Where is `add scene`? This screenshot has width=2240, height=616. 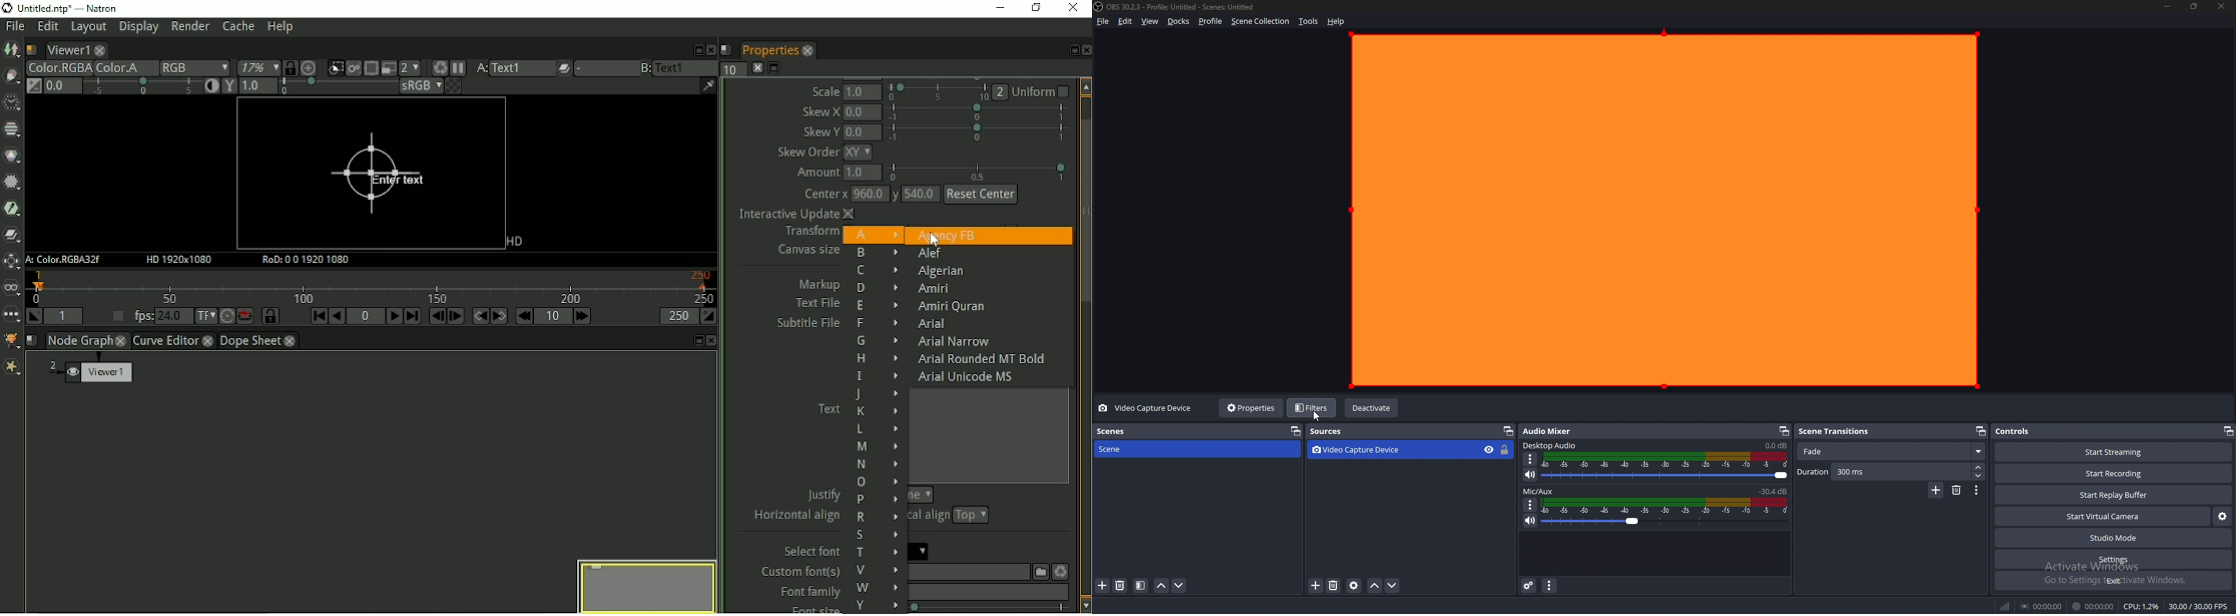
add scene is located at coordinates (1103, 586).